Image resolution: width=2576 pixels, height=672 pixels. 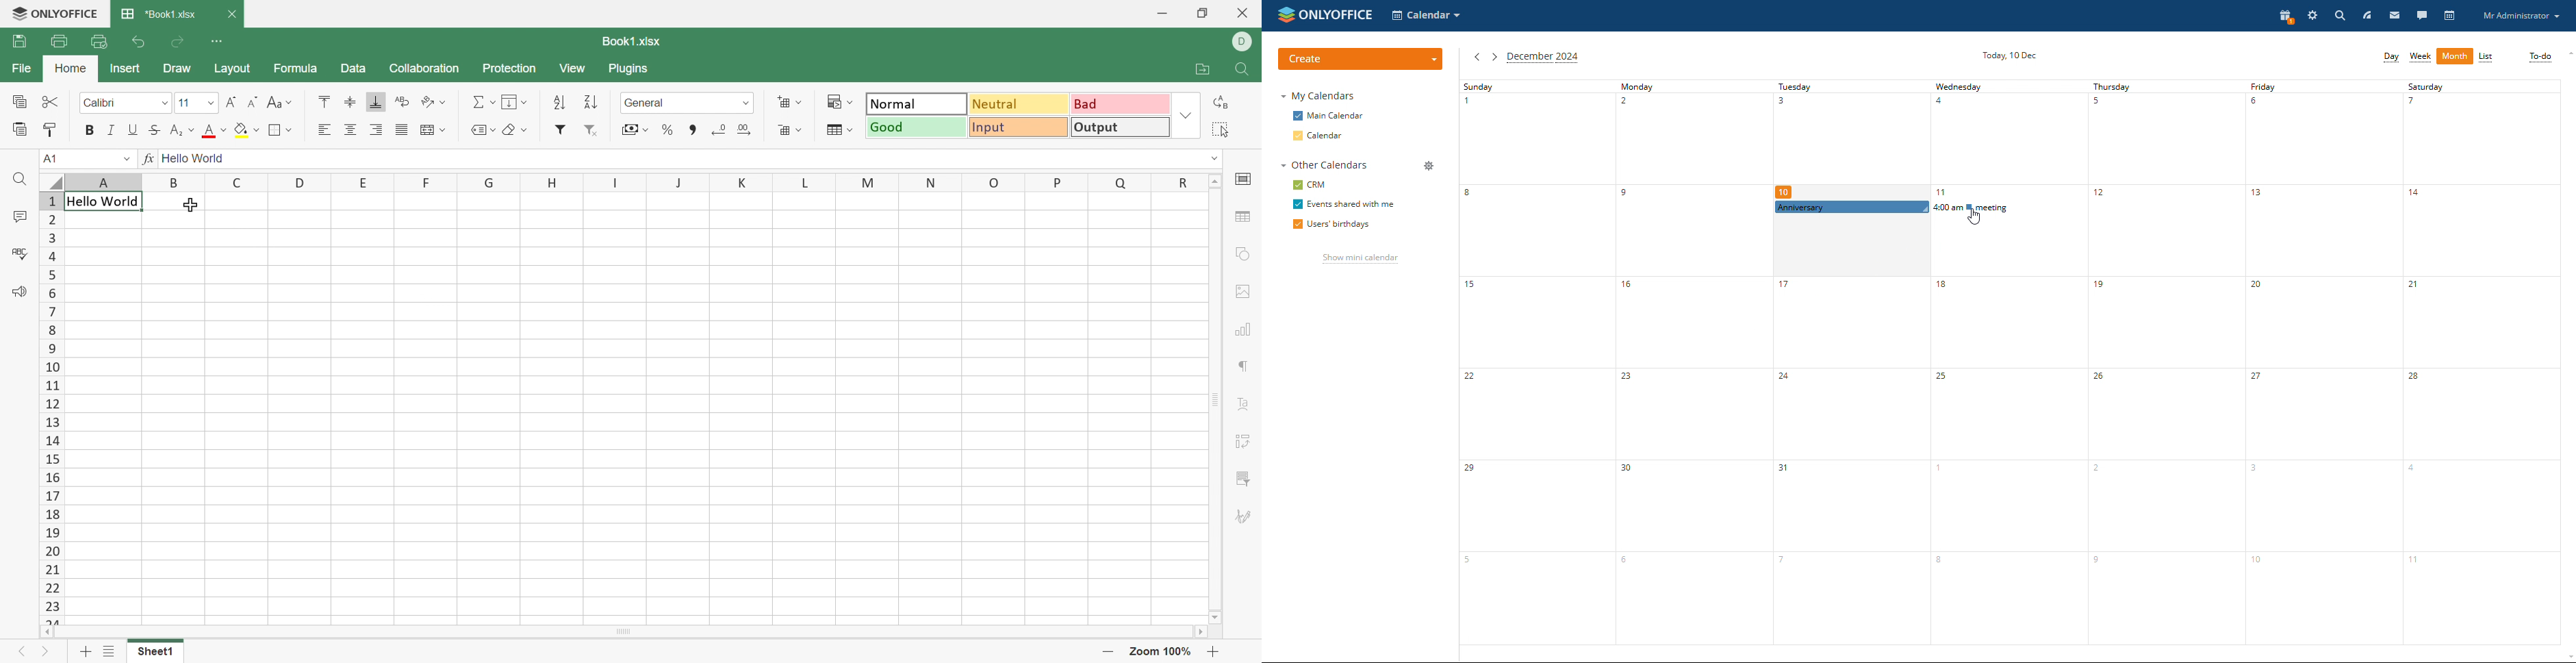 I want to click on Increment font size, so click(x=233, y=102).